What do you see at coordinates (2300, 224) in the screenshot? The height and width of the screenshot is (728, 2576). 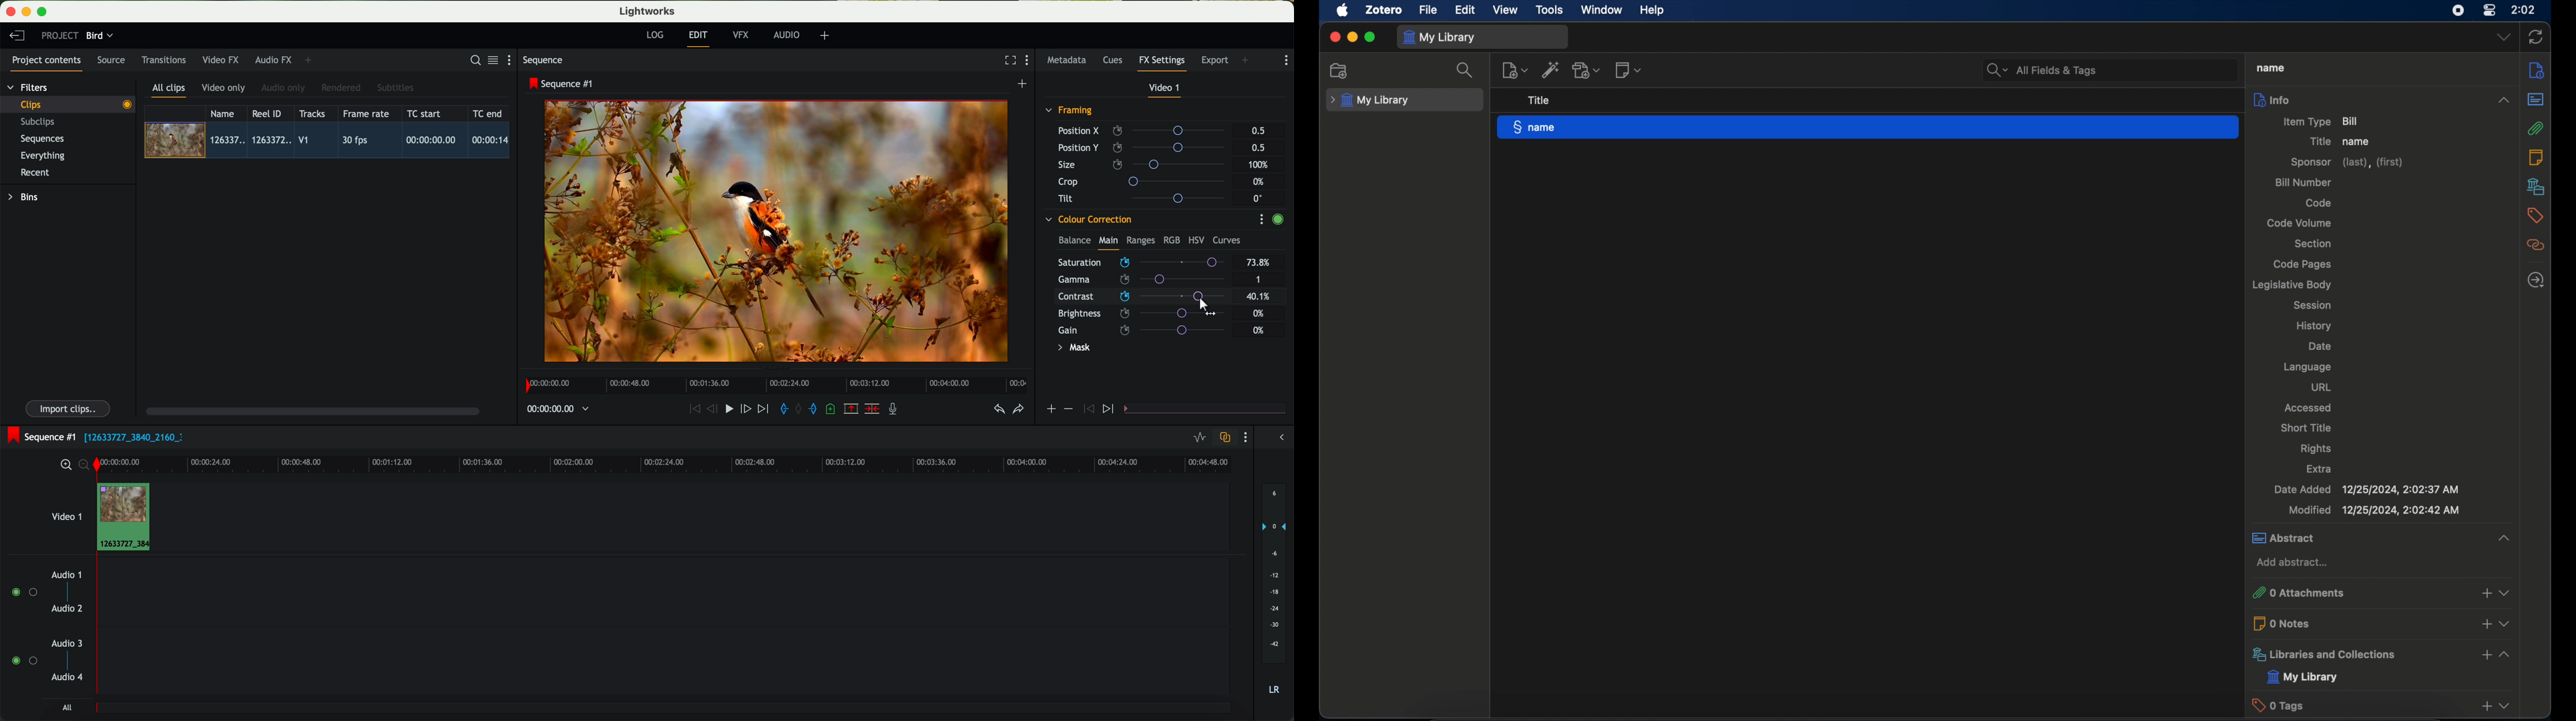 I see `code volum` at bounding box center [2300, 224].